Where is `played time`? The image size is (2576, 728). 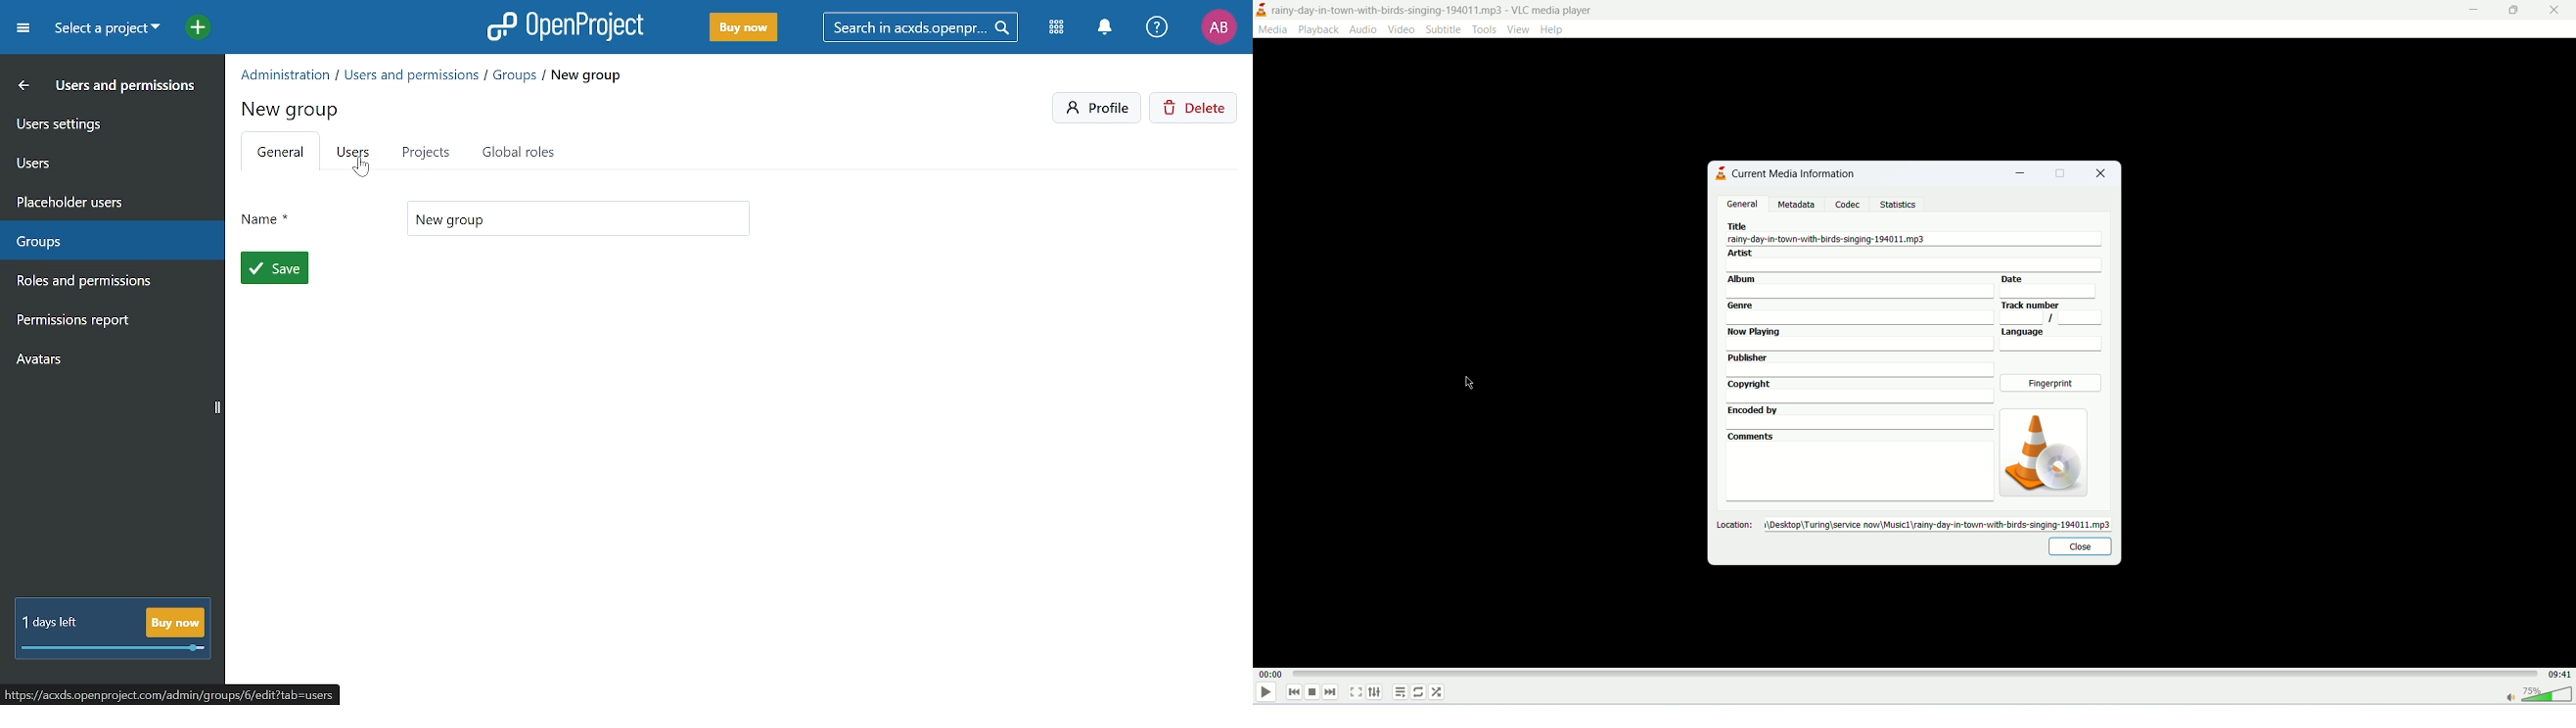
played time is located at coordinates (1269, 674).